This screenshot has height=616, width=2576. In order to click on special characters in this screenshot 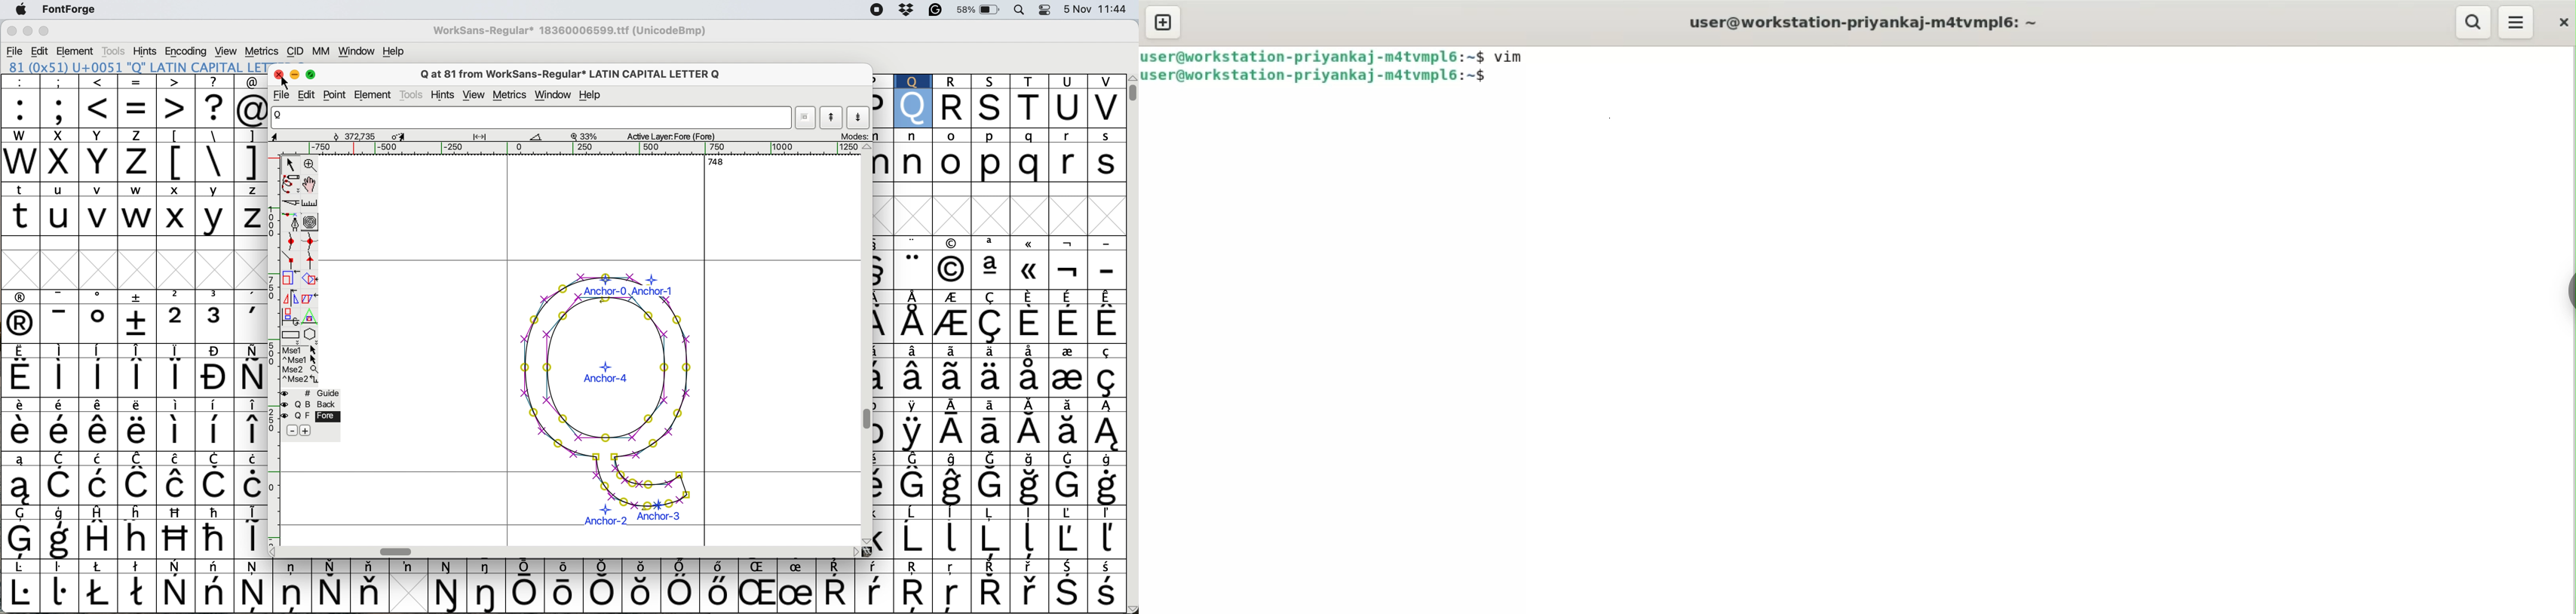, I will do `click(561, 590)`.